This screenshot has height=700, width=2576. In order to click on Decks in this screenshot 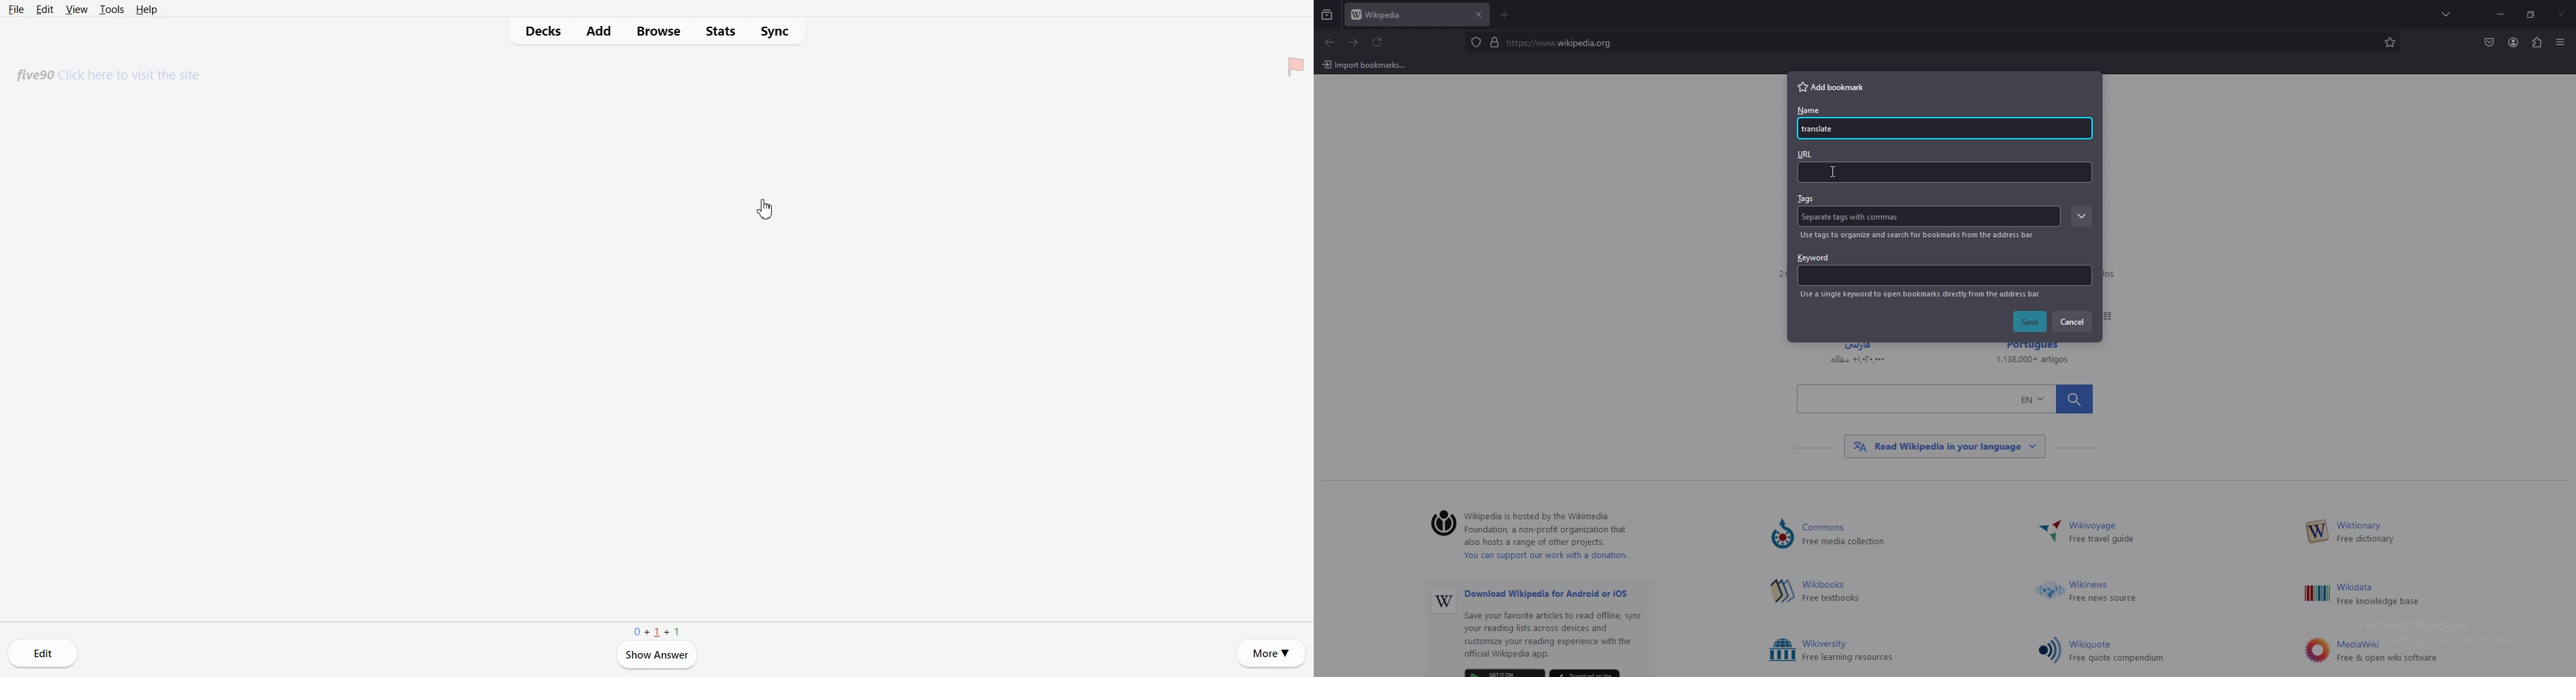, I will do `click(538, 31)`.